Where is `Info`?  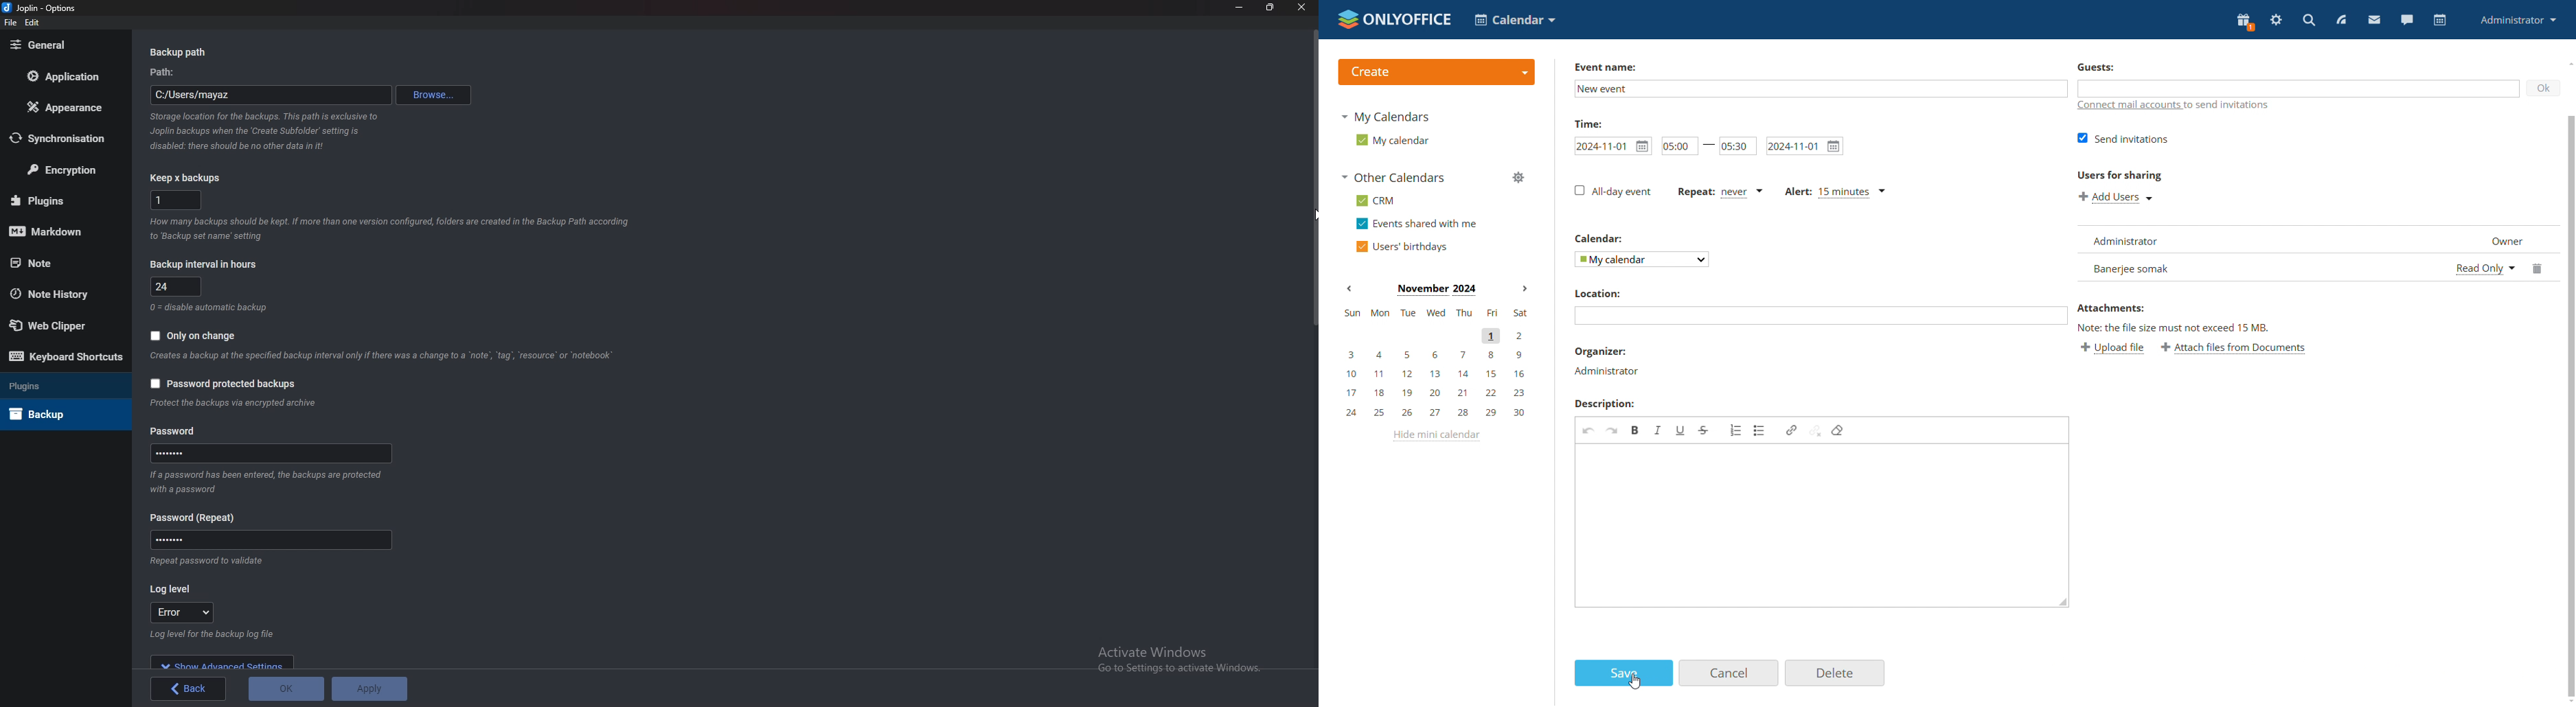
Info is located at coordinates (211, 306).